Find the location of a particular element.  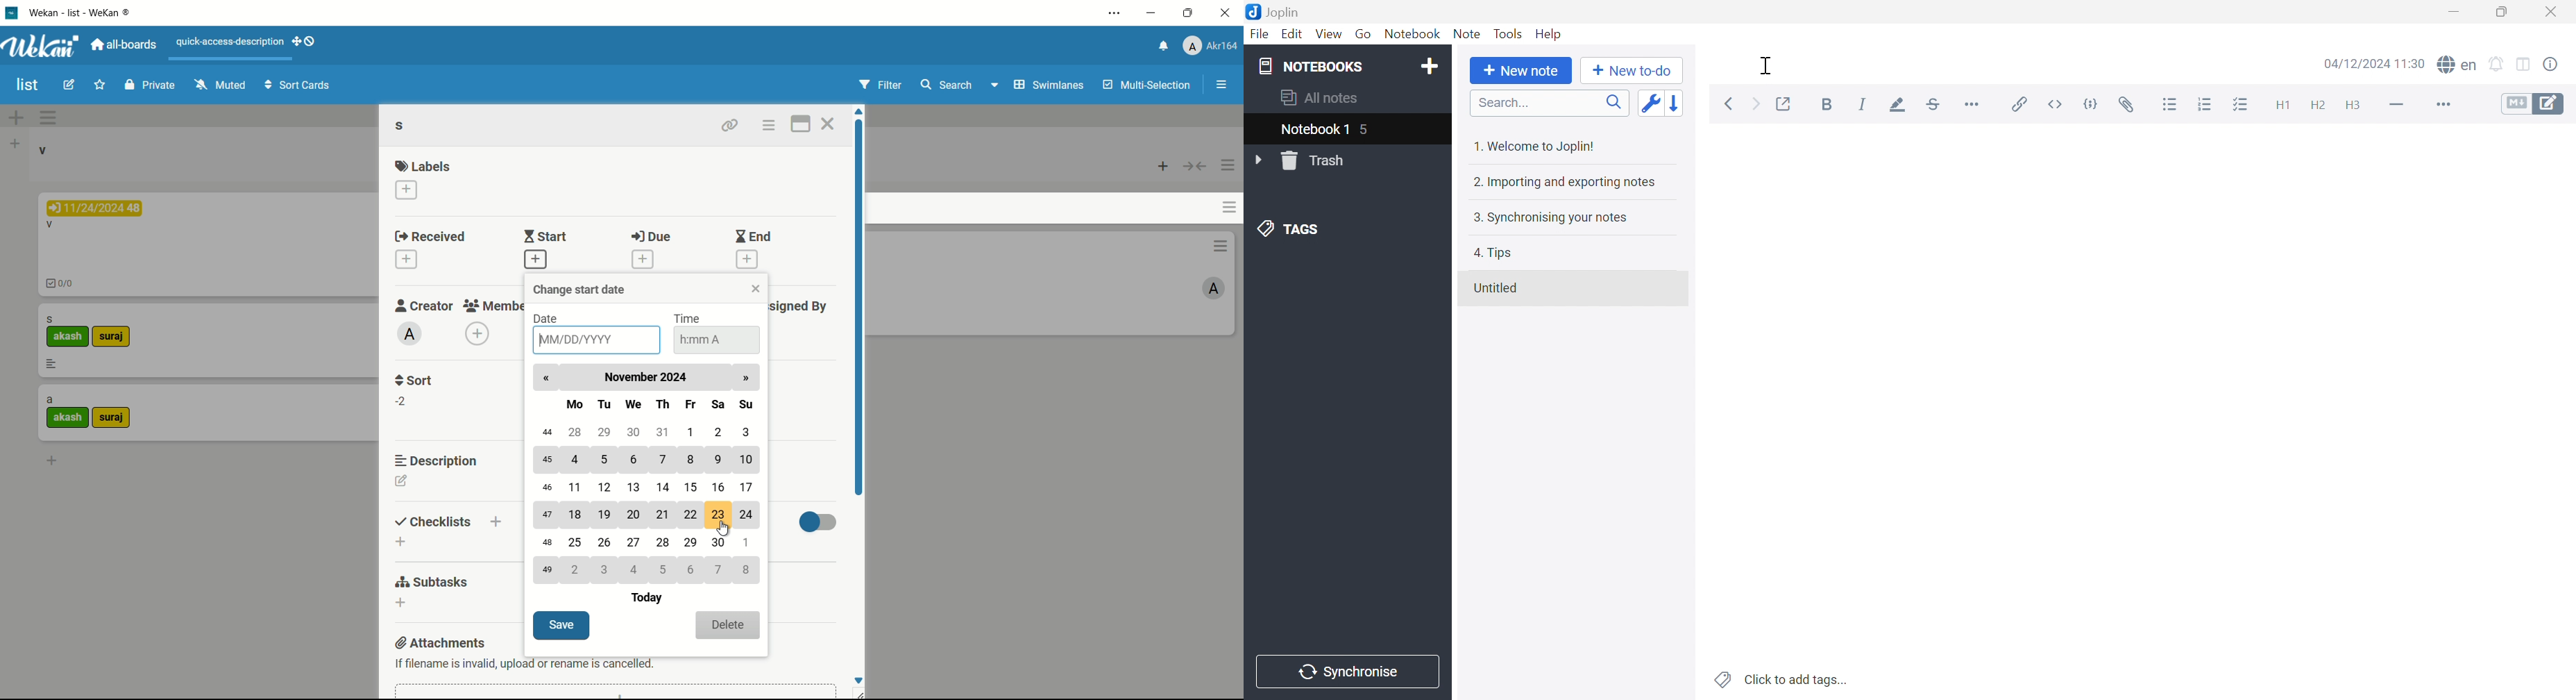

Checkbox list is located at coordinates (2244, 106).